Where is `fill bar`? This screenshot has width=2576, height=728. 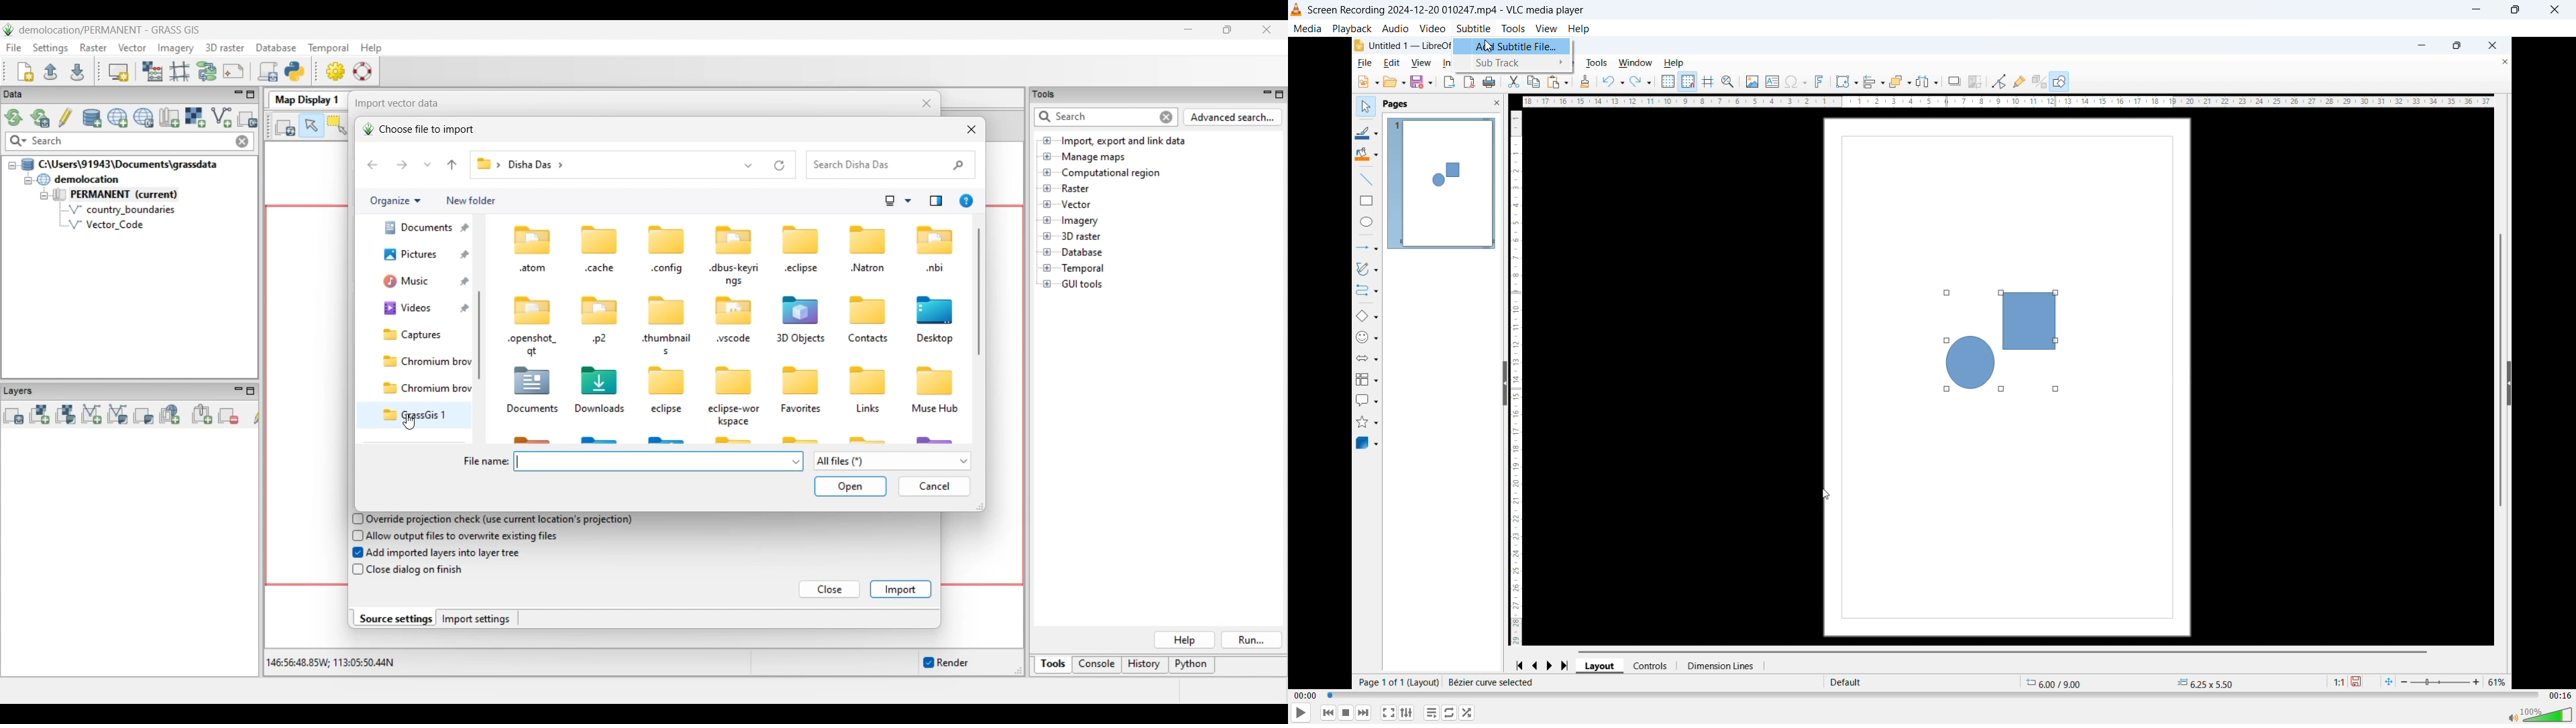 fill bar is located at coordinates (1366, 156).